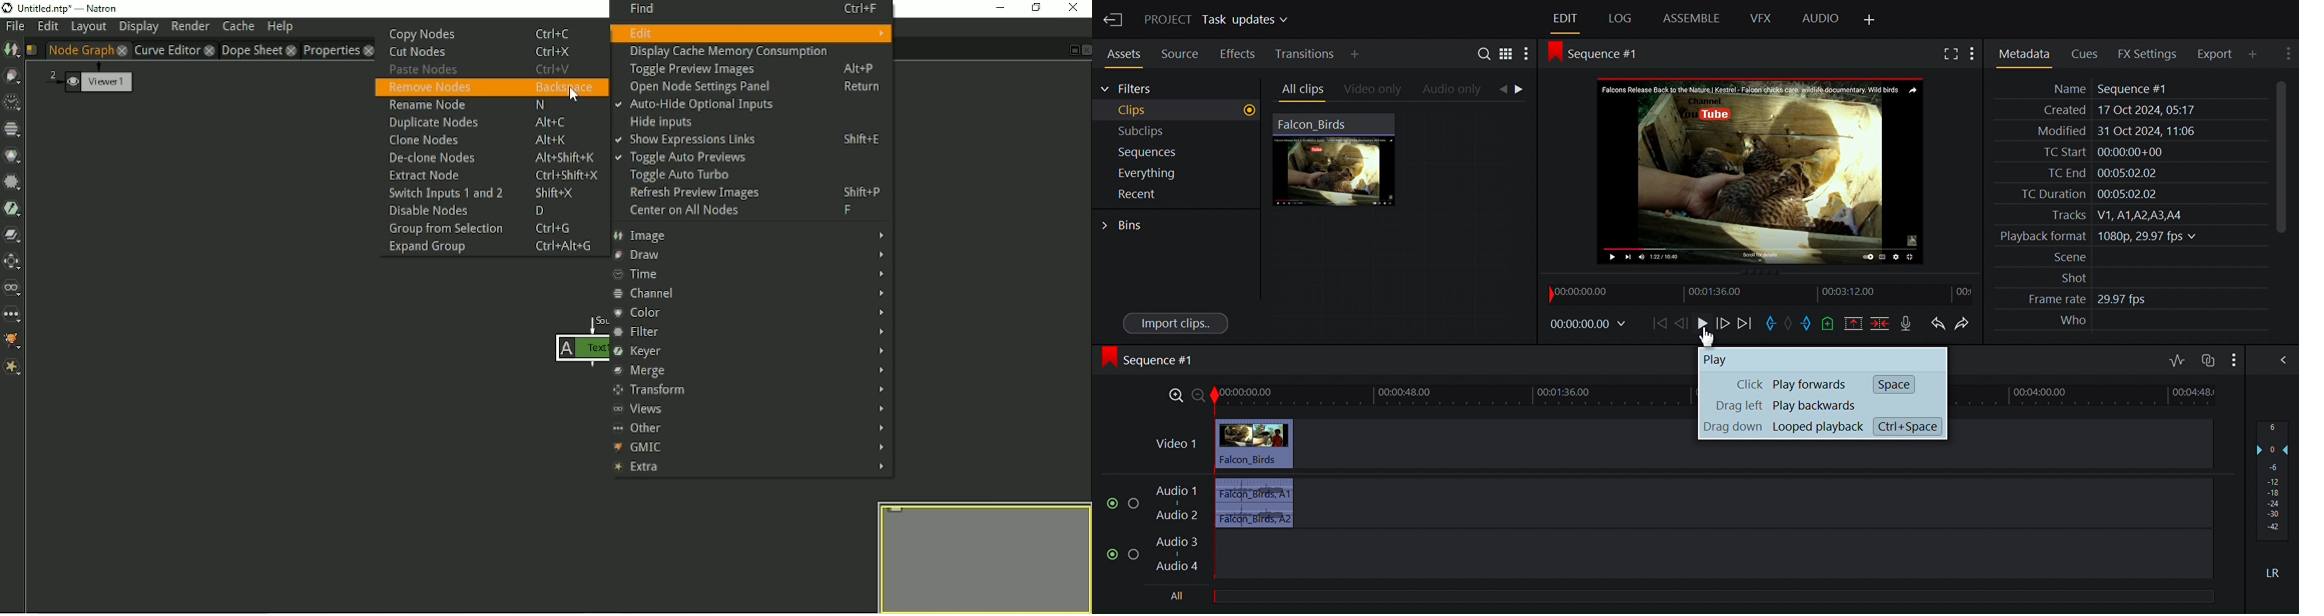 The width and height of the screenshot is (2324, 616). Describe the element at coordinates (1129, 224) in the screenshot. I see `Bins` at that location.